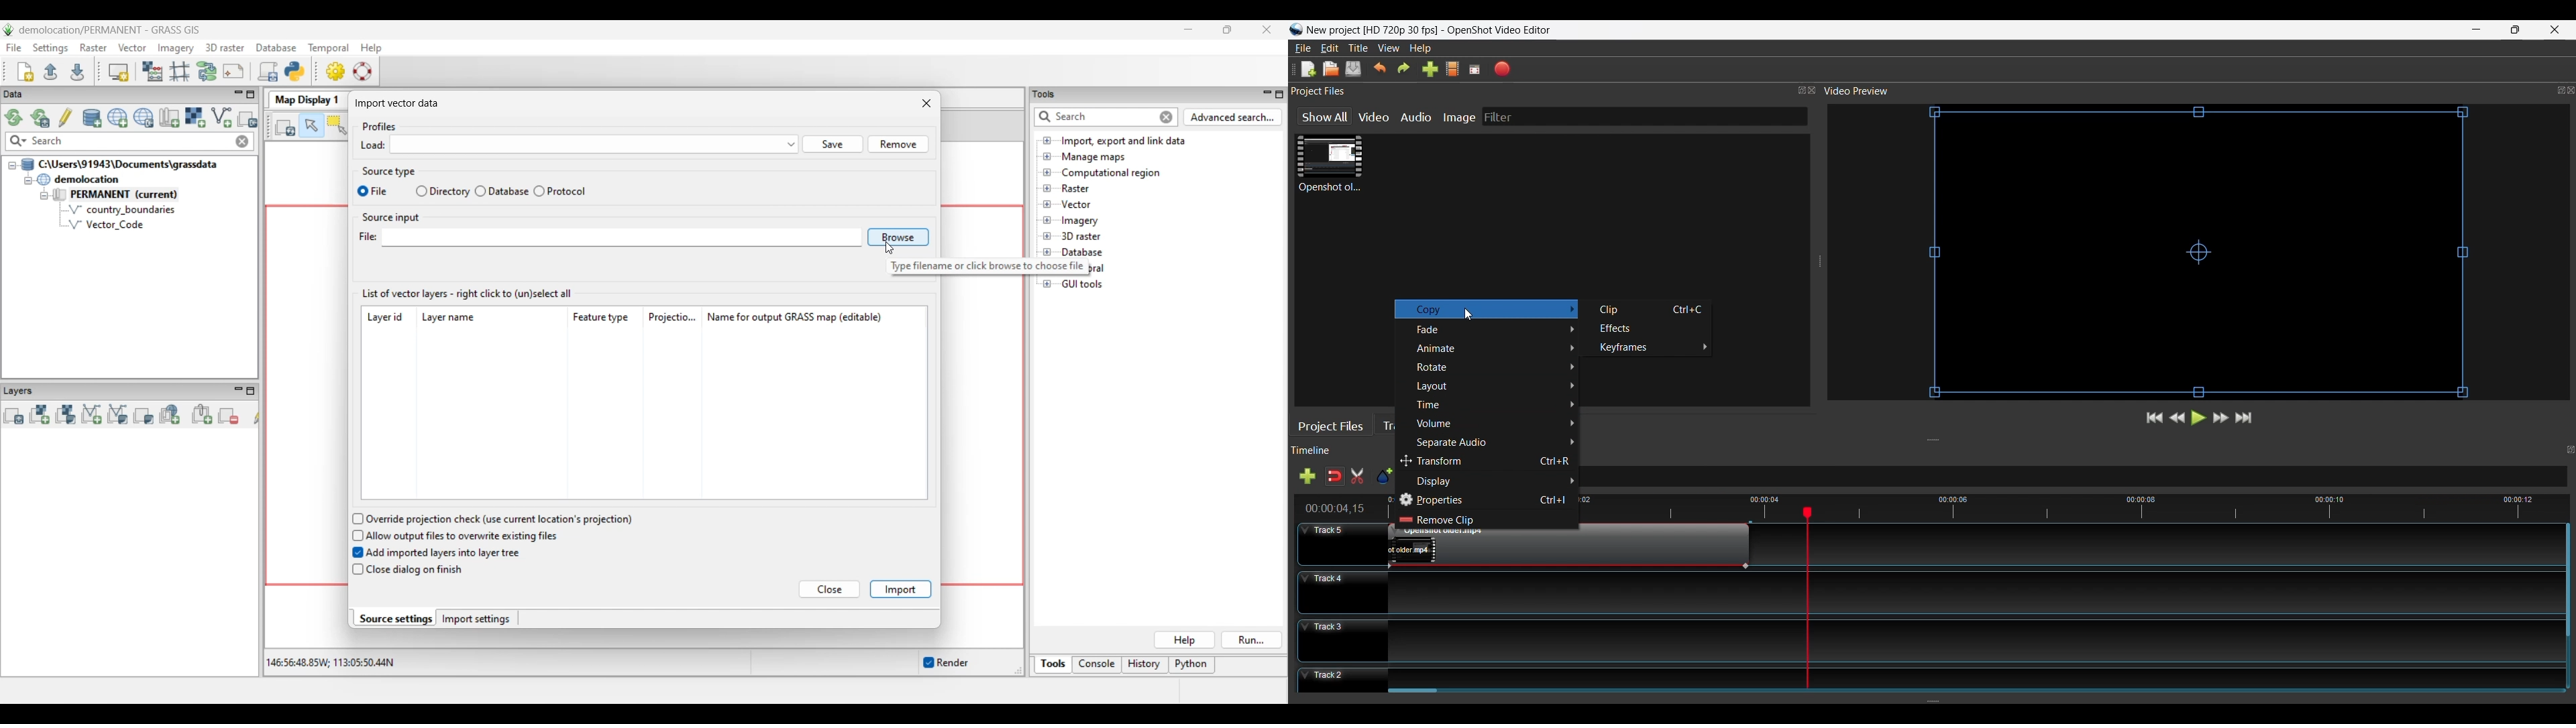  I want to click on Play, so click(2199, 420).